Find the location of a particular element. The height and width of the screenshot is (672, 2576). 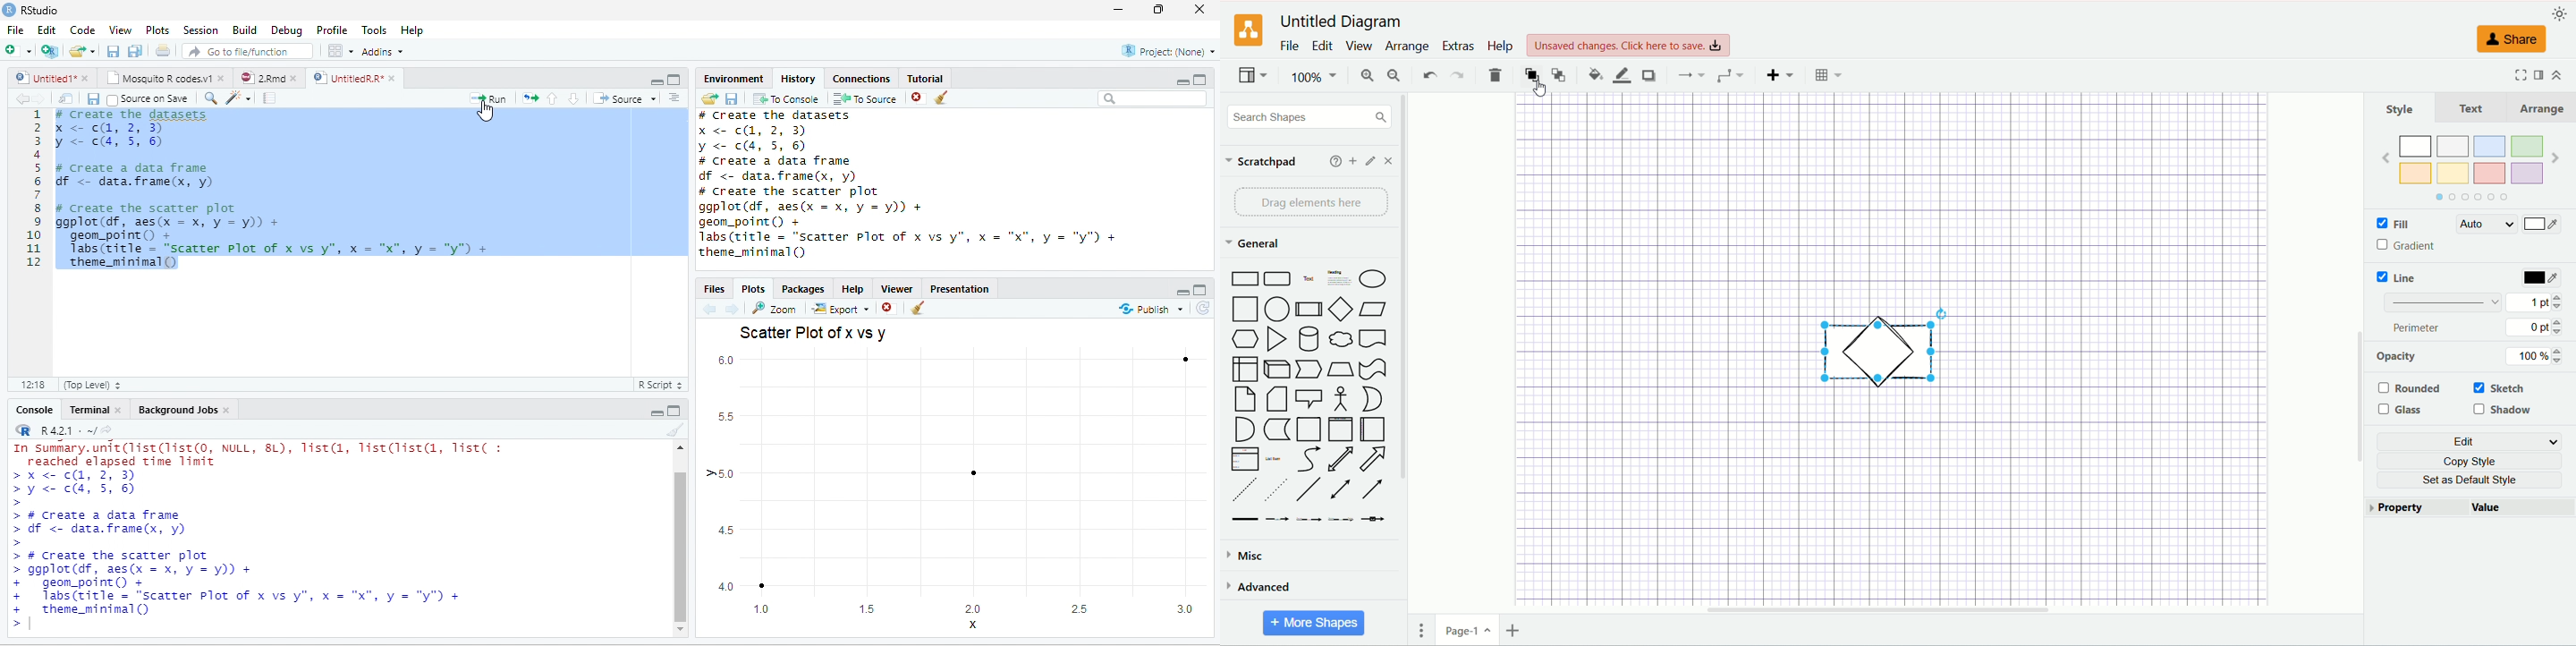

Remove the selected history entries is located at coordinates (919, 98).